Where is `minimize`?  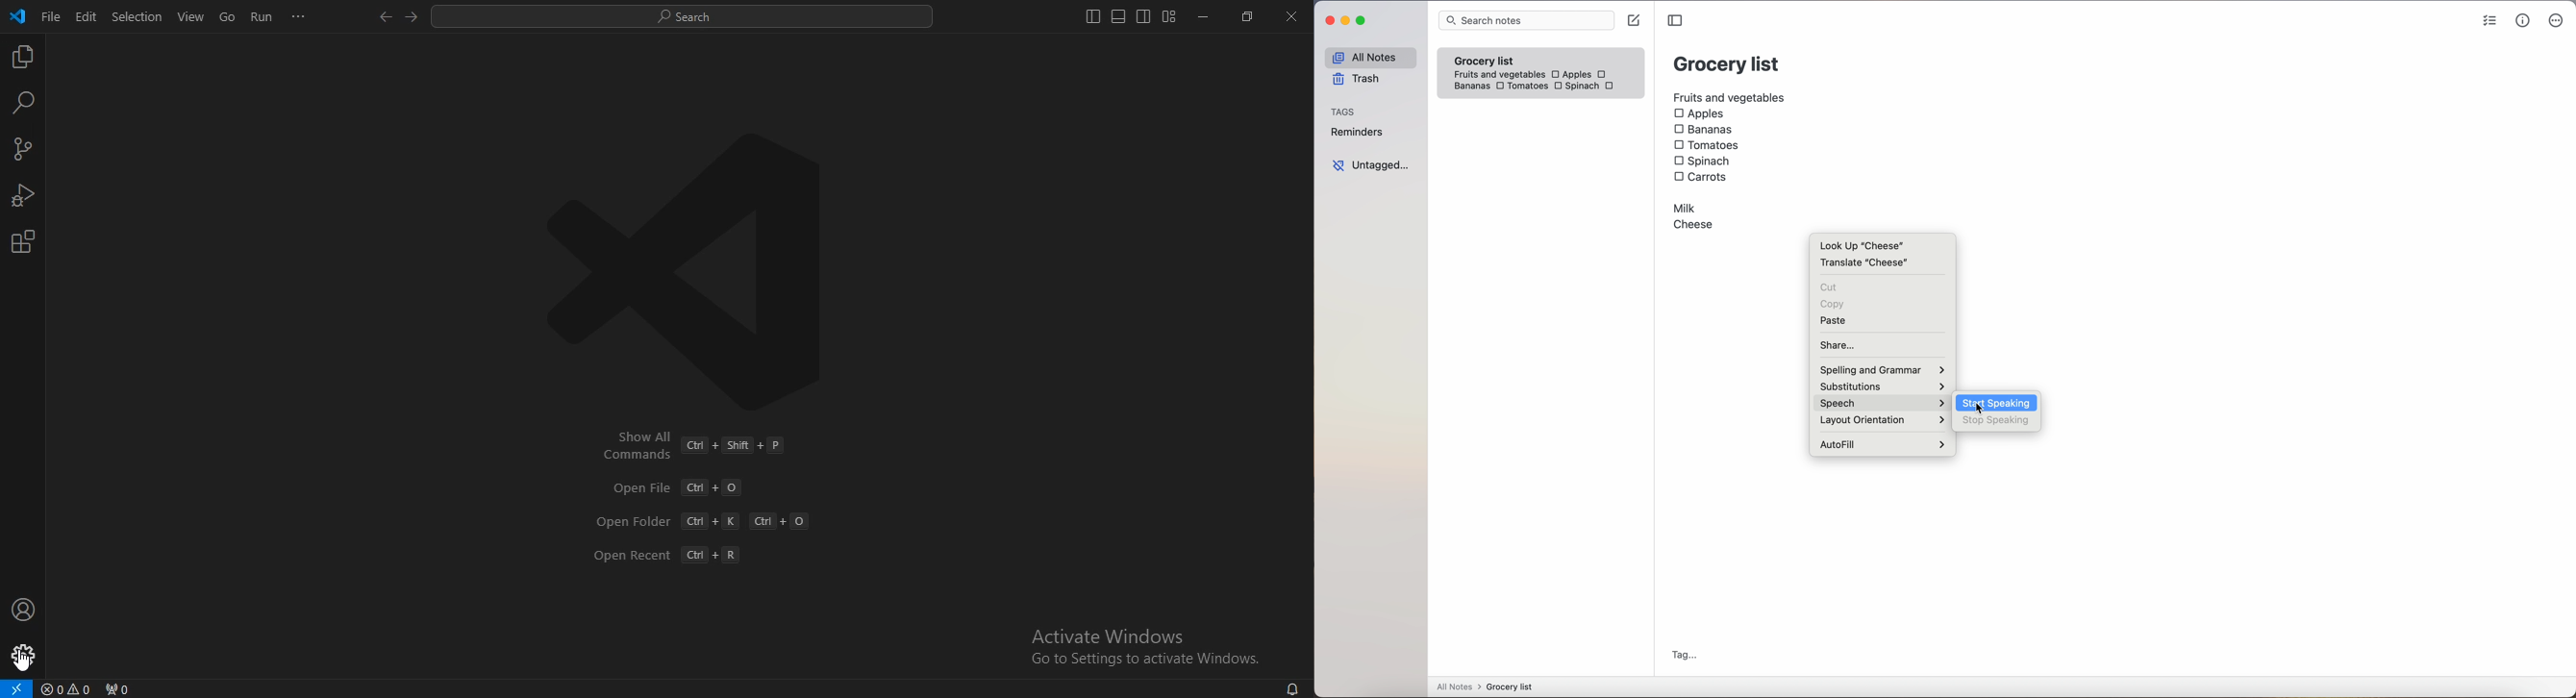
minimize is located at coordinates (1347, 20).